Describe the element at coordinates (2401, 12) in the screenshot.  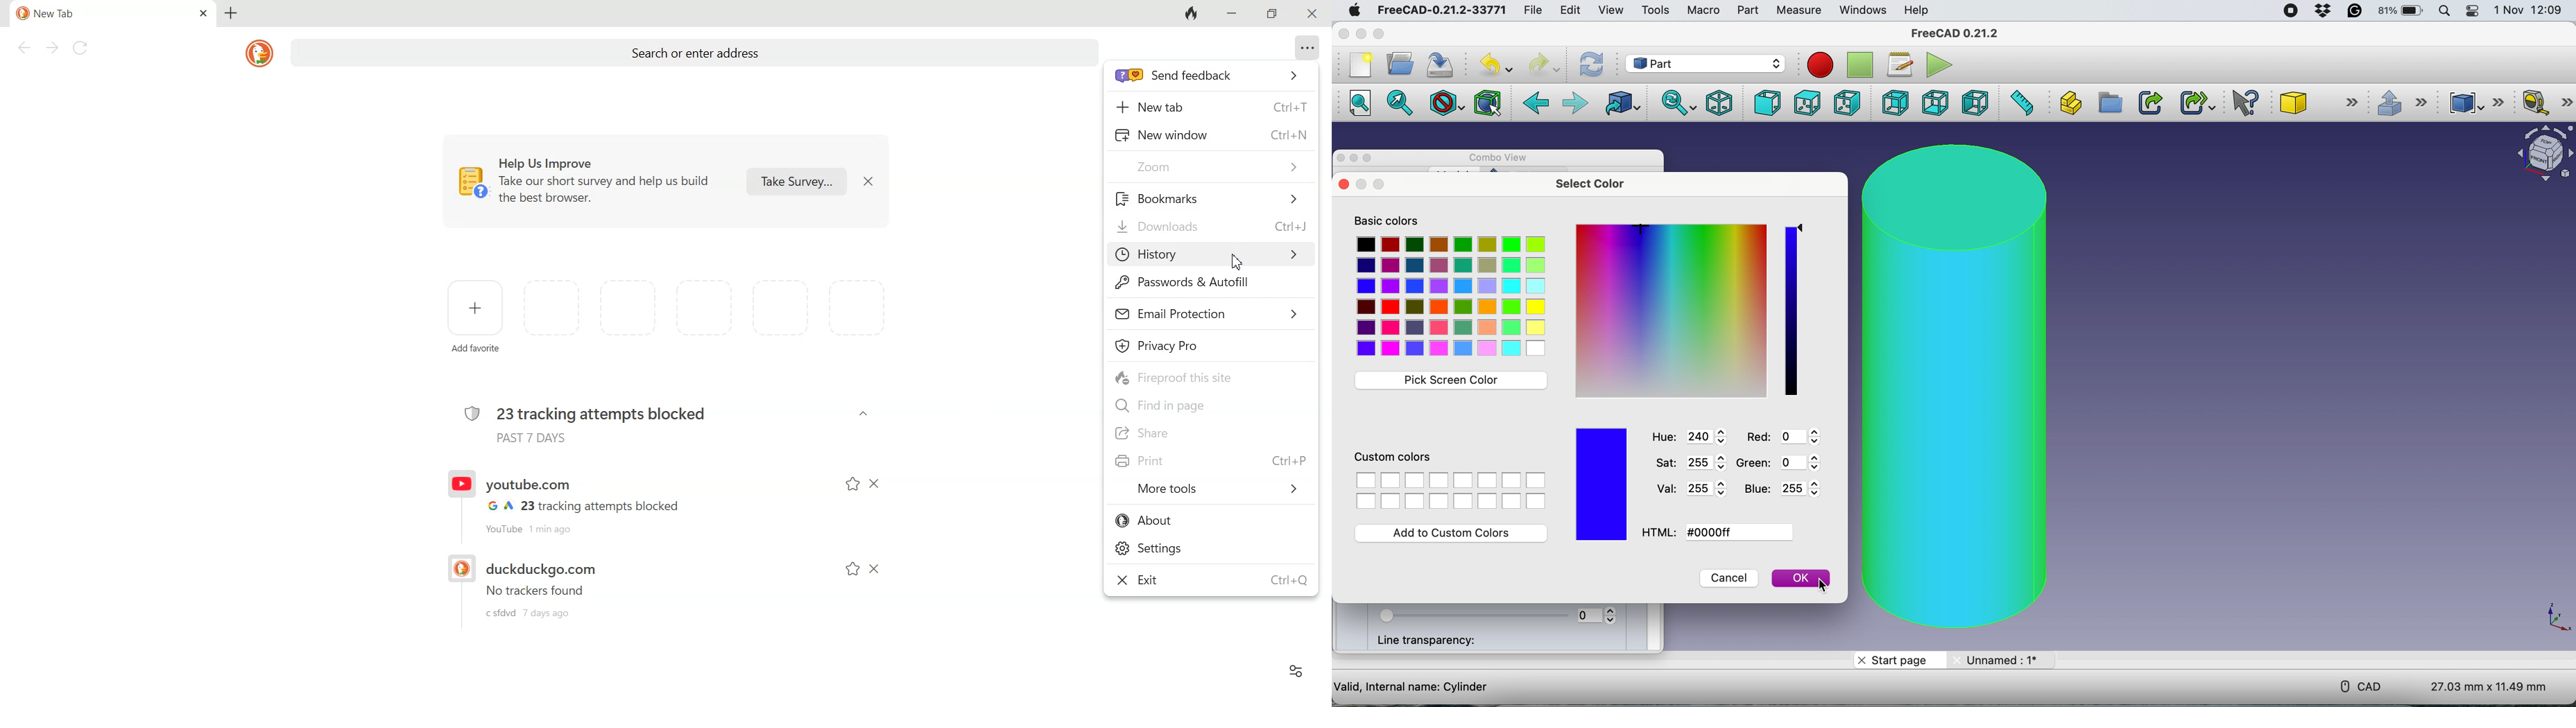
I see `battery` at that location.